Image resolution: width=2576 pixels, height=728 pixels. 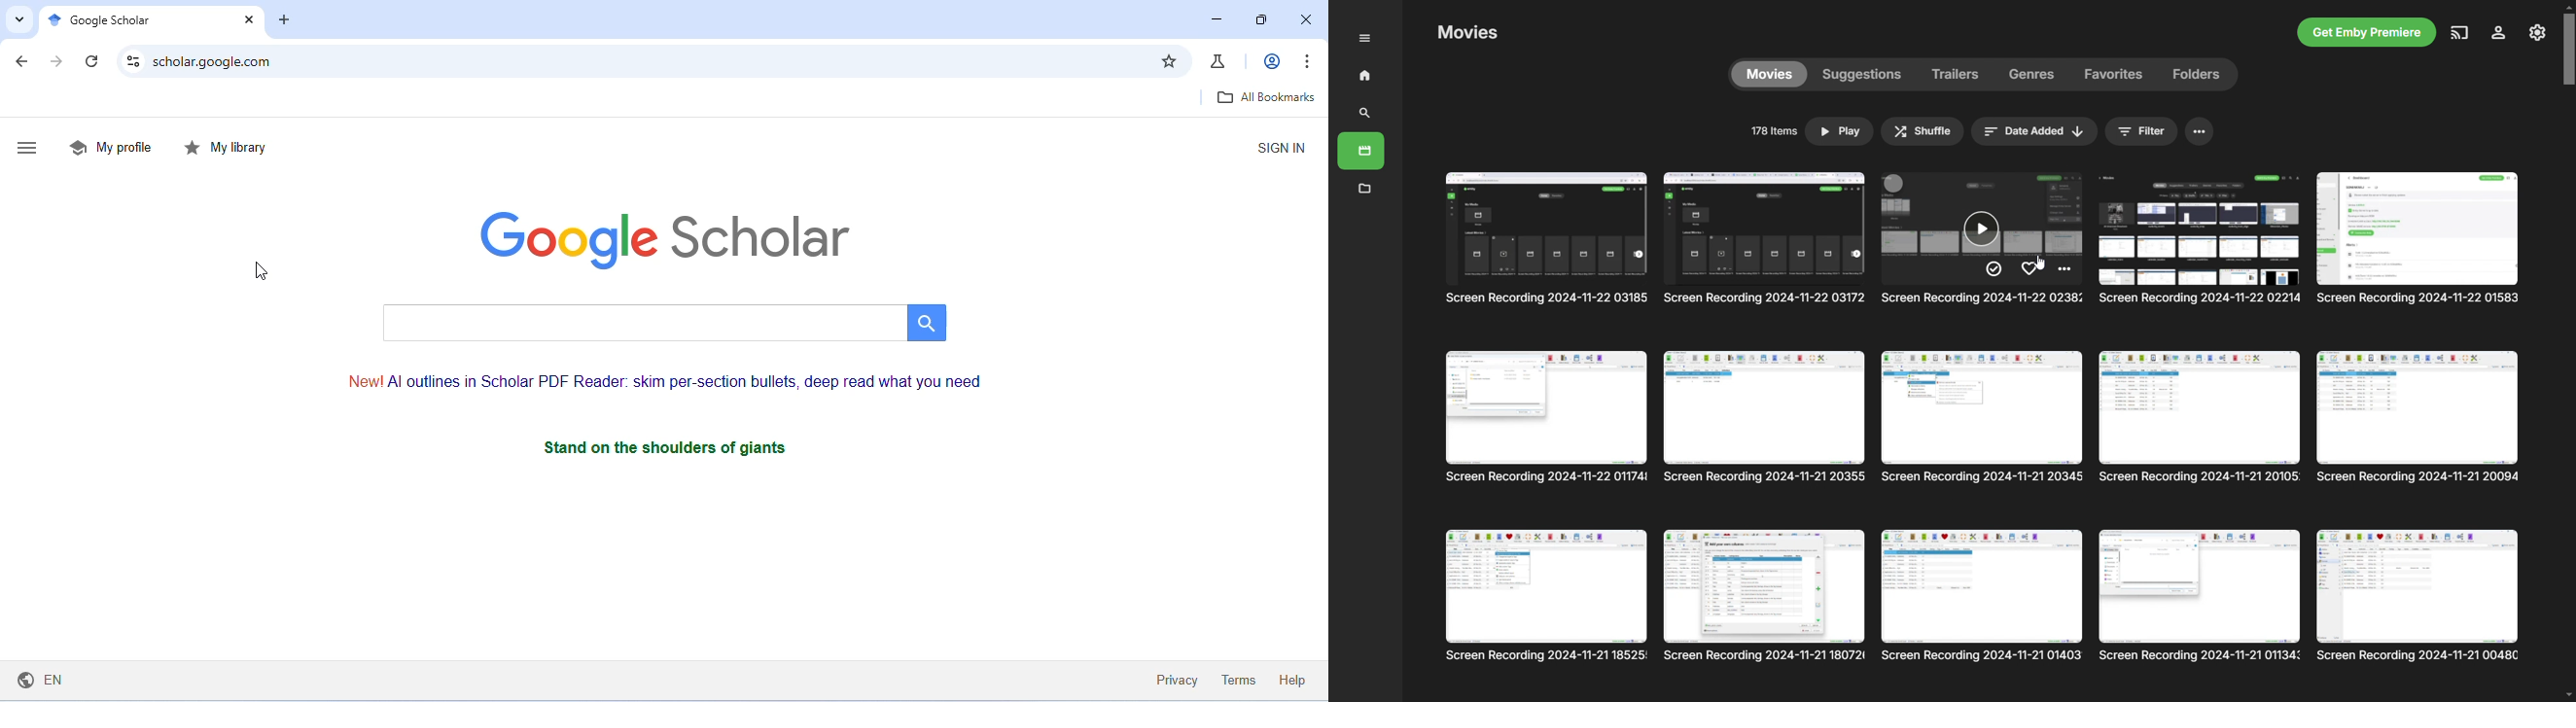 What do you see at coordinates (286, 21) in the screenshot?
I see `add new tab` at bounding box center [286, 21].